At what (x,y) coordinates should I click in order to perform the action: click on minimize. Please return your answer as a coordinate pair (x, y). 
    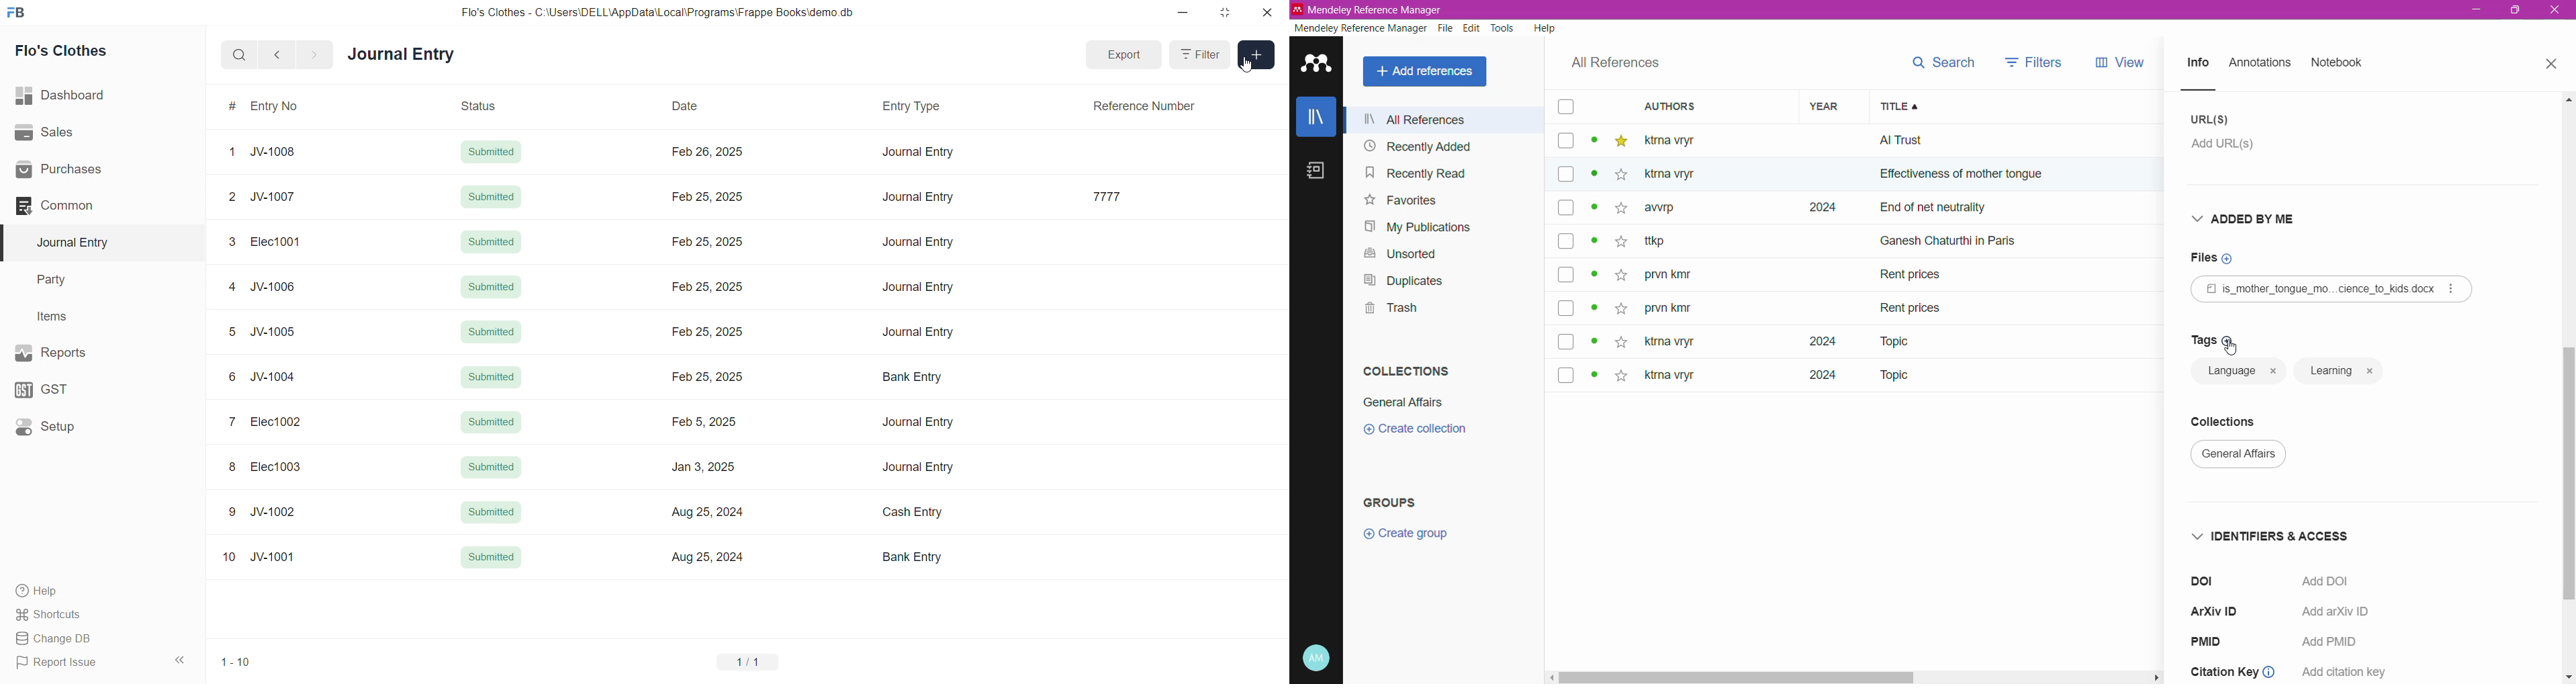
    Looking at the image, I should click on (2478, 11).